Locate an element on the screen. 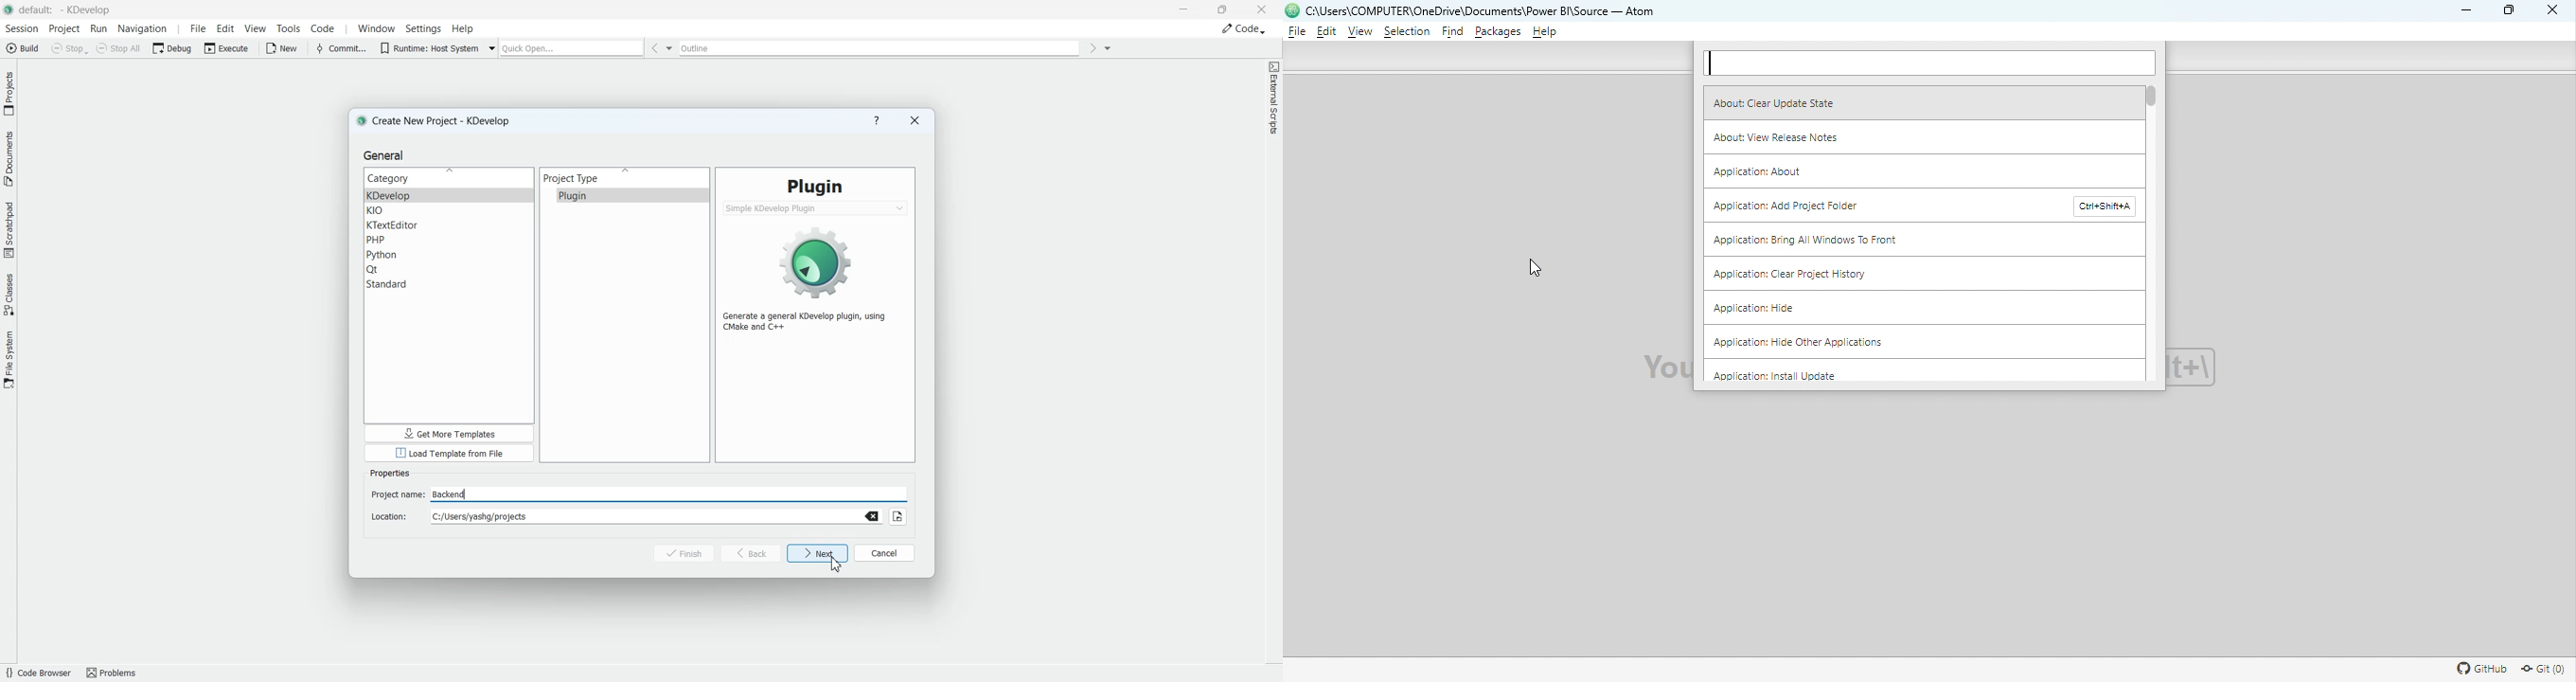 Image resolution: width=2576 pixels, height=700 pixels. Packages is located at coordinates (1499, 32).